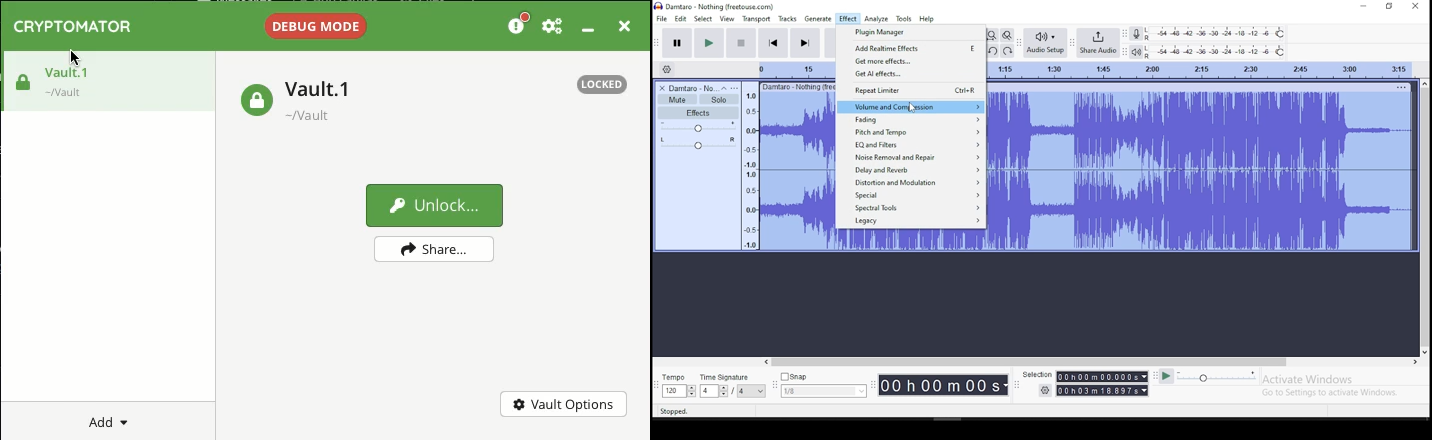 This screenshot has width=1456, height=448. Describe the element at coordinates (1007, 35) in the screenshot. I see `zoom toggle` at that location.